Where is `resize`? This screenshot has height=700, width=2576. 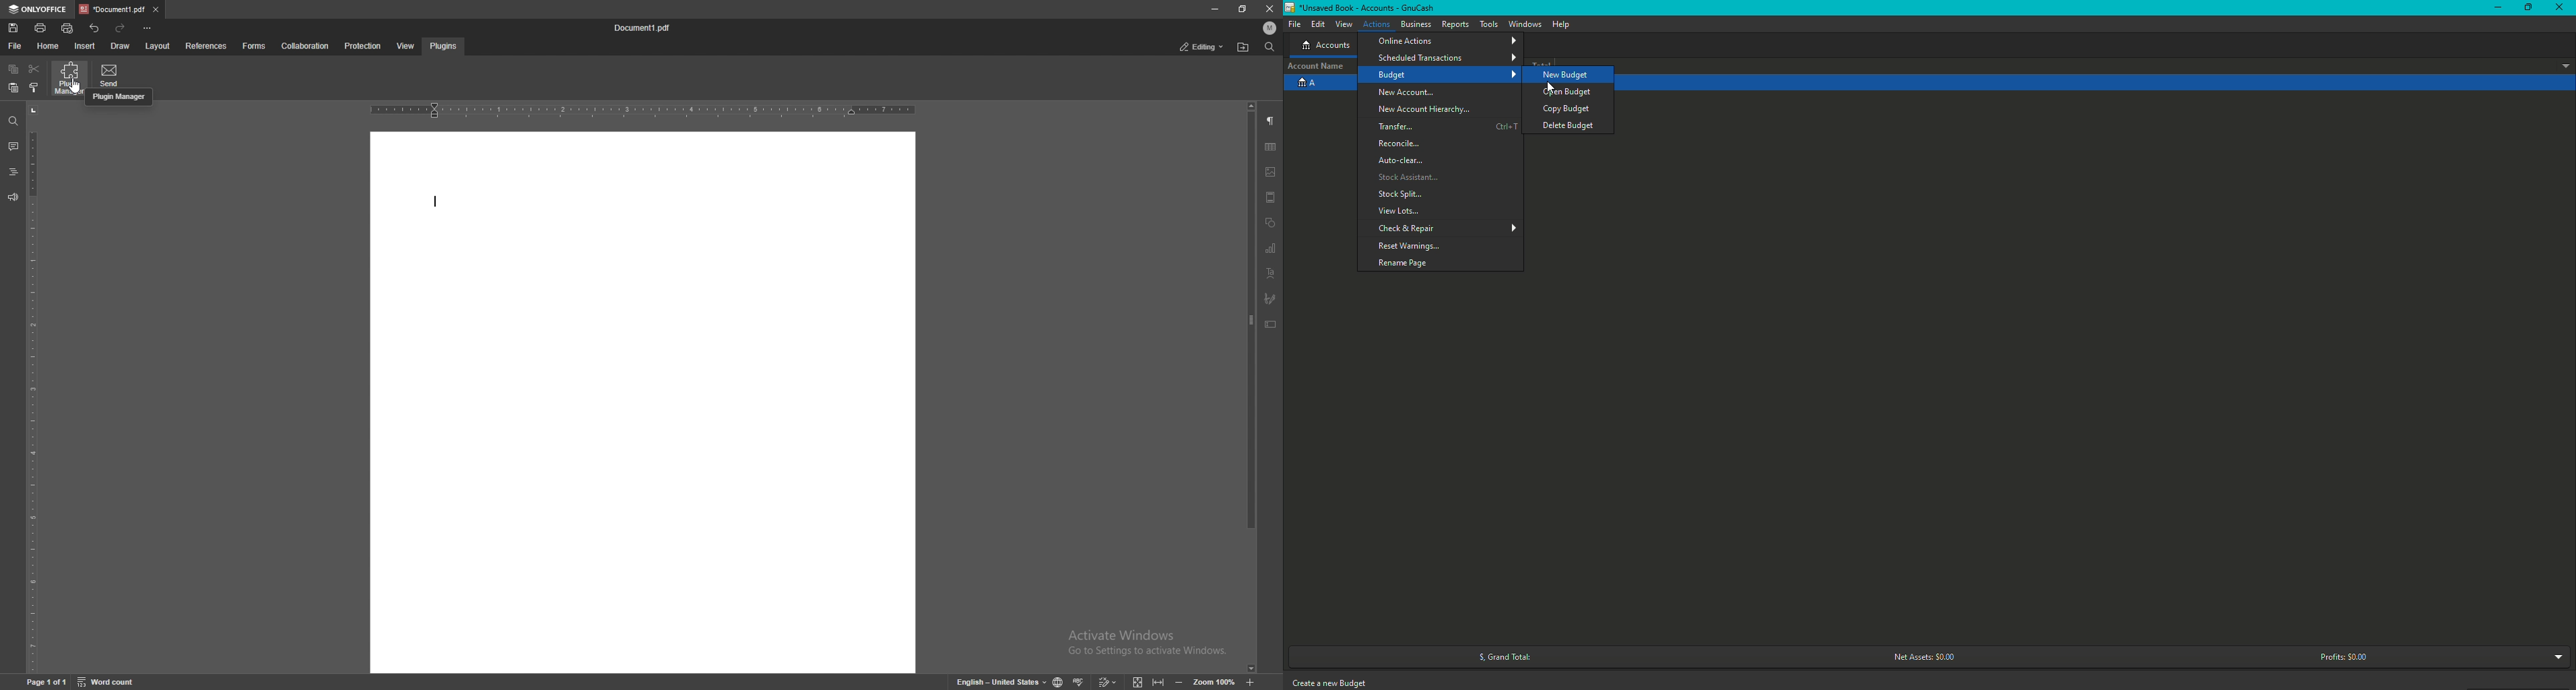
resize is located at coordinates (1242, 9).